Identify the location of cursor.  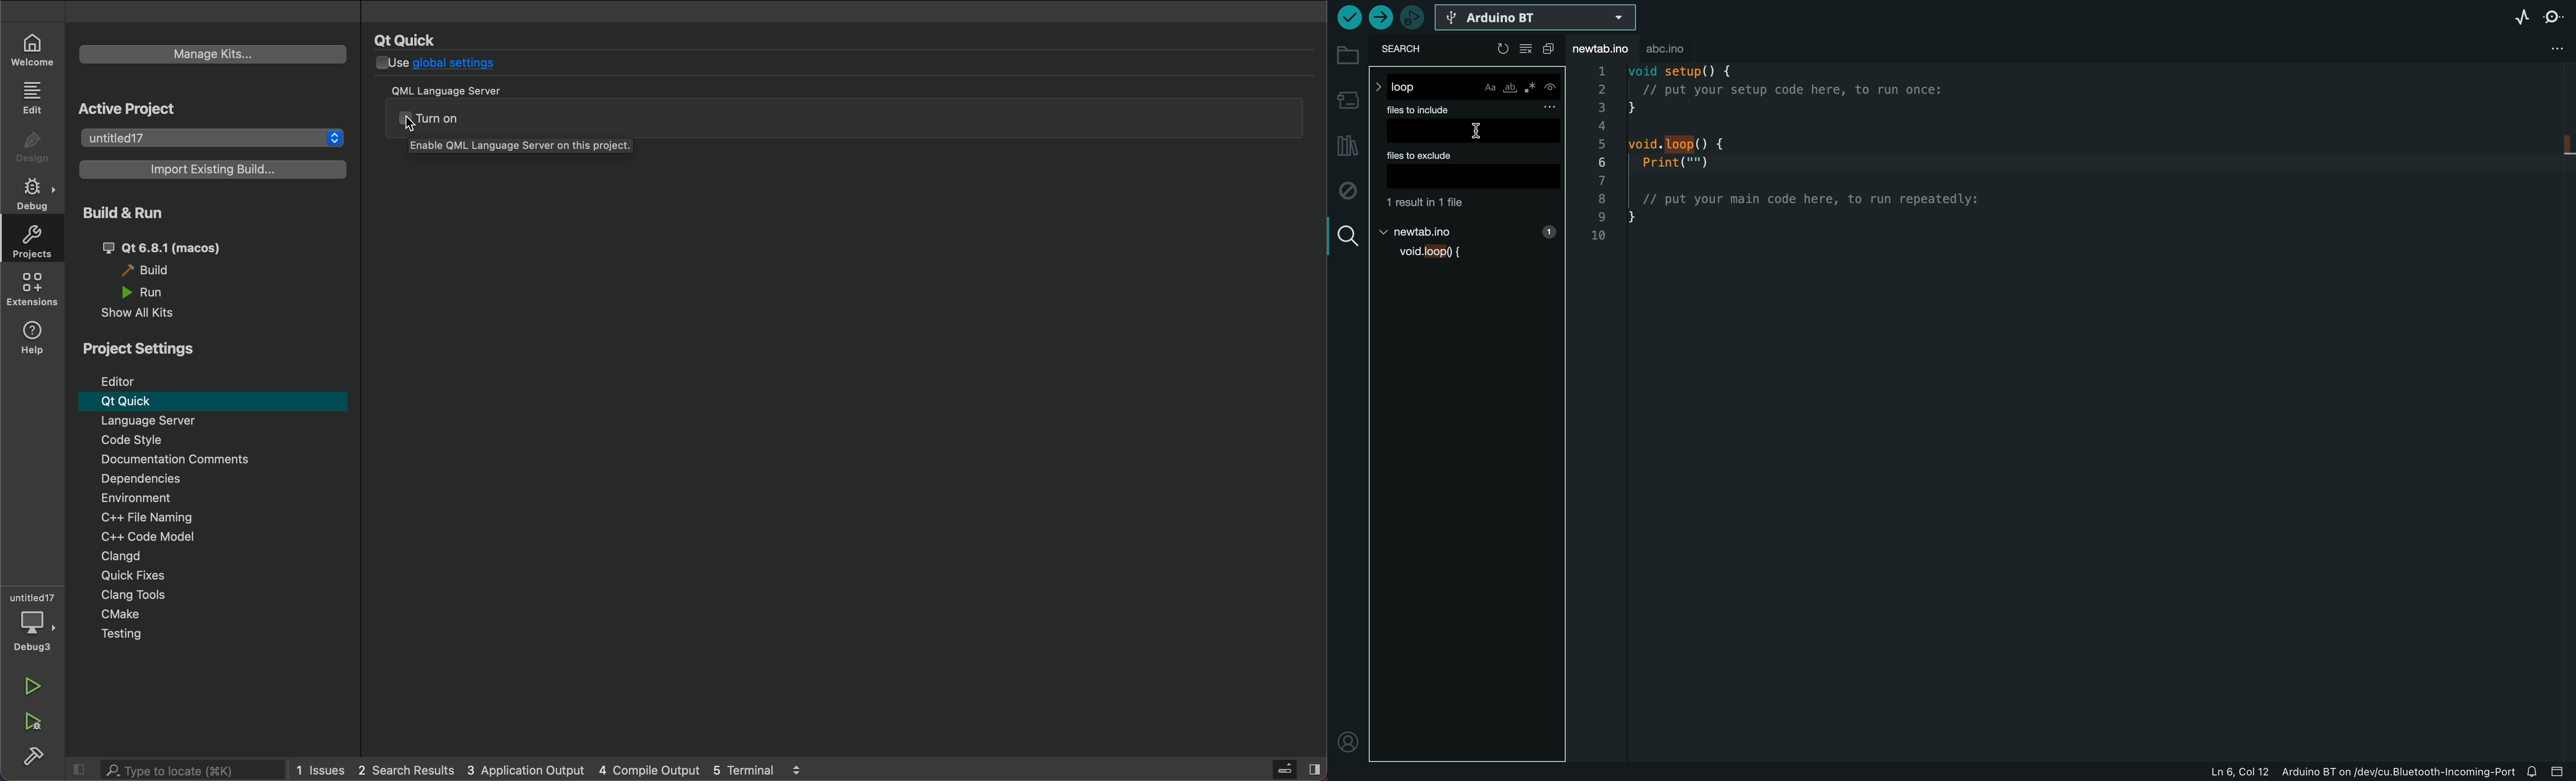
(1475, 132).